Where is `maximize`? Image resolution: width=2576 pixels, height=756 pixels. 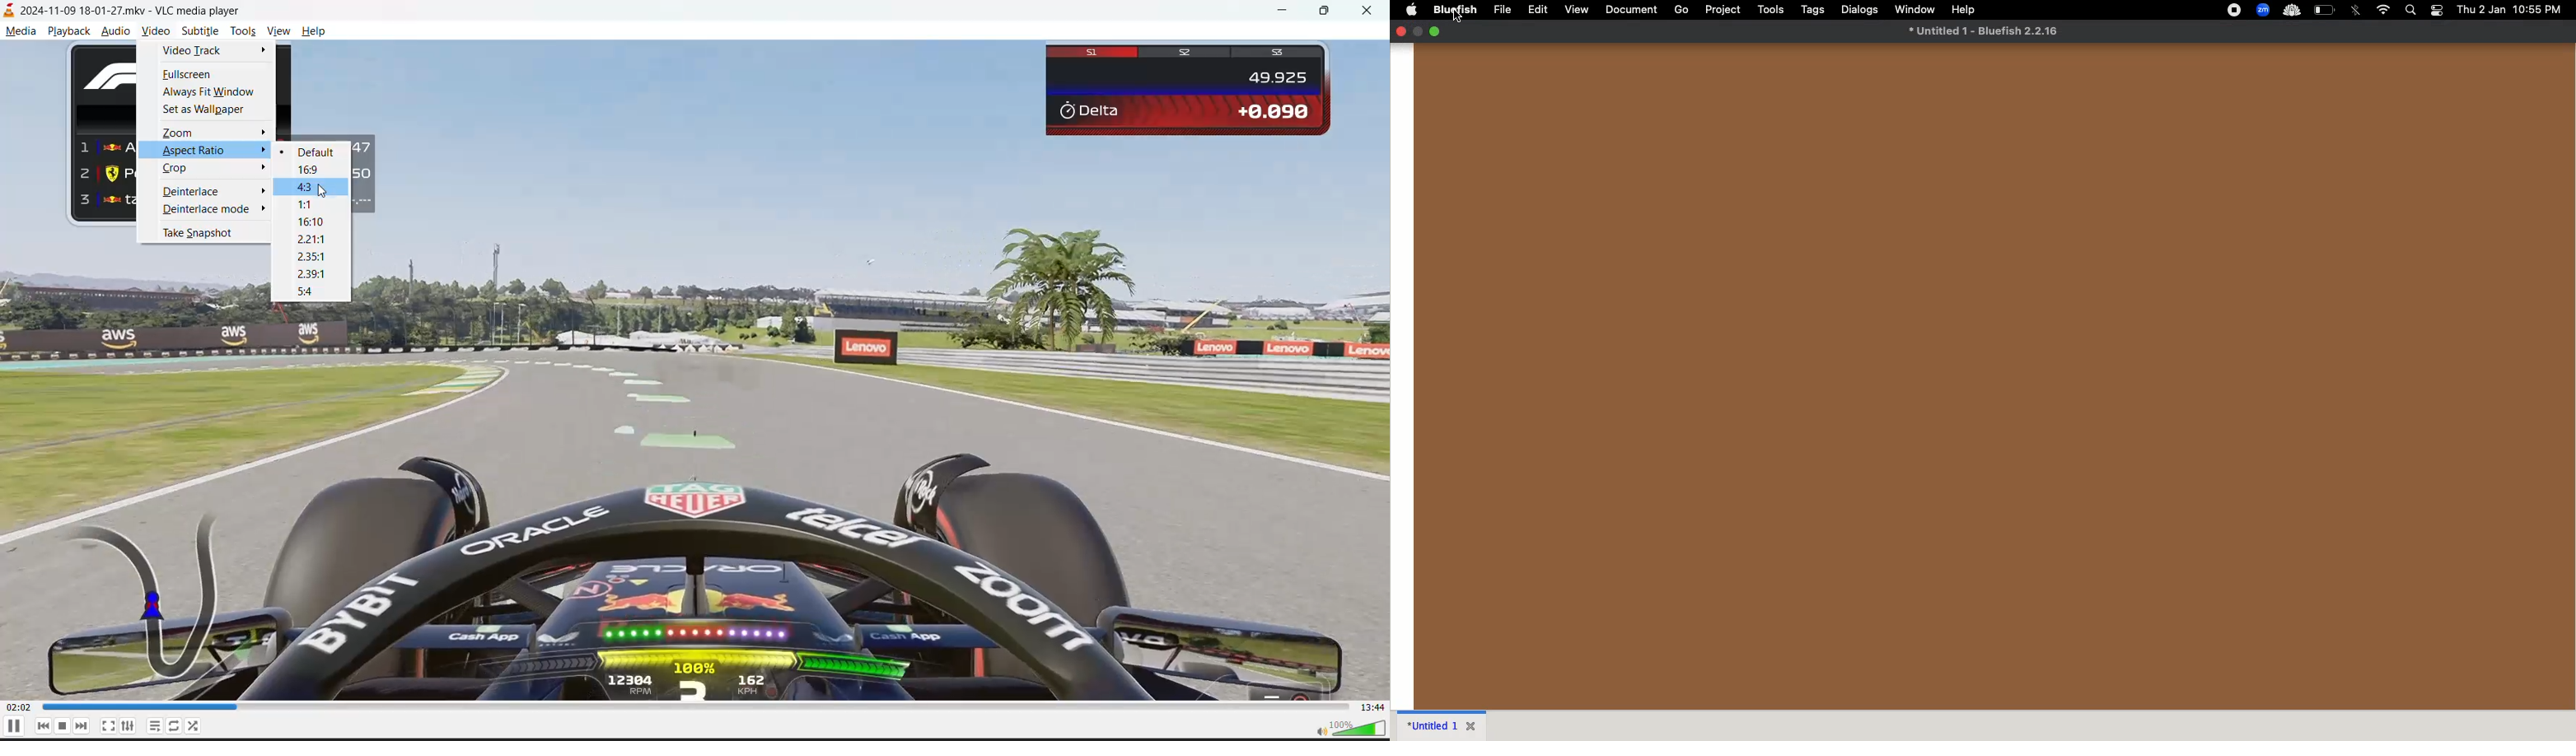 maximize is located at coordinates (1434, 31).